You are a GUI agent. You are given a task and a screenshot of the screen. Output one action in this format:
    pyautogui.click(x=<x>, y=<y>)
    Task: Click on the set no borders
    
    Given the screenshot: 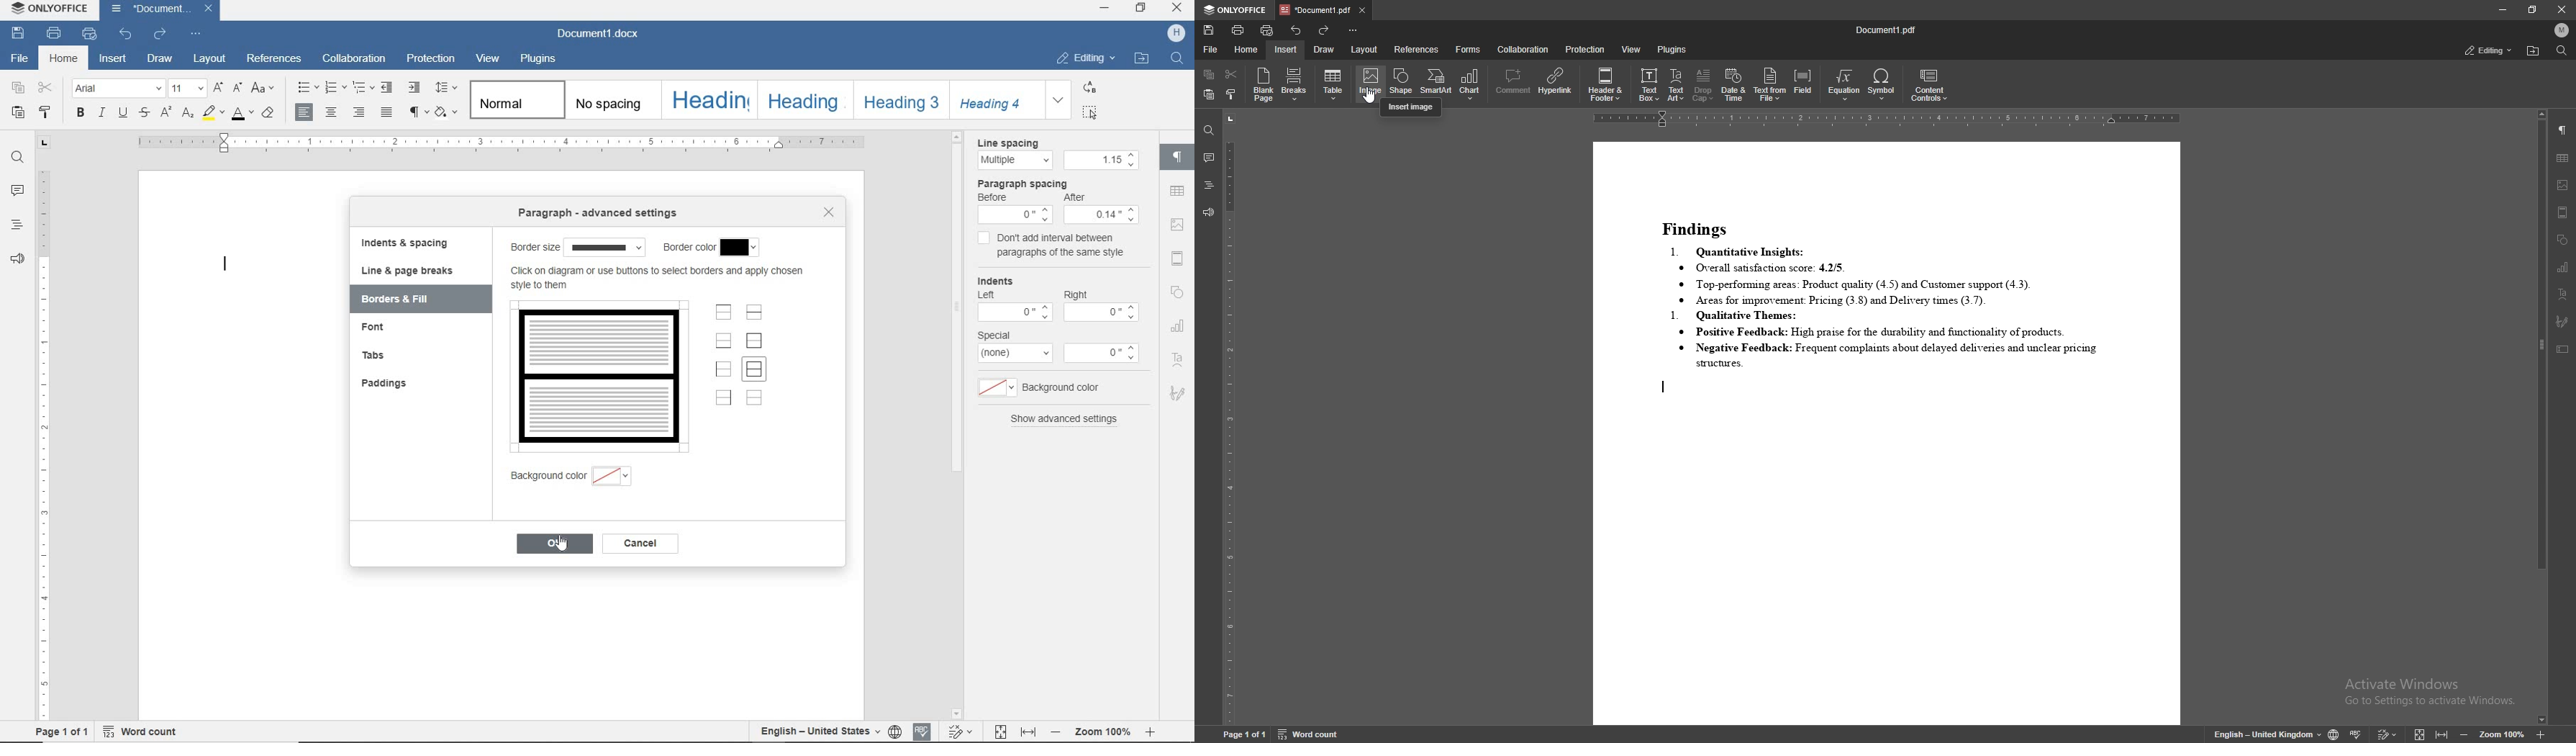 What is the action you would take?
    pyautogui.click(x=755, y=400)
    